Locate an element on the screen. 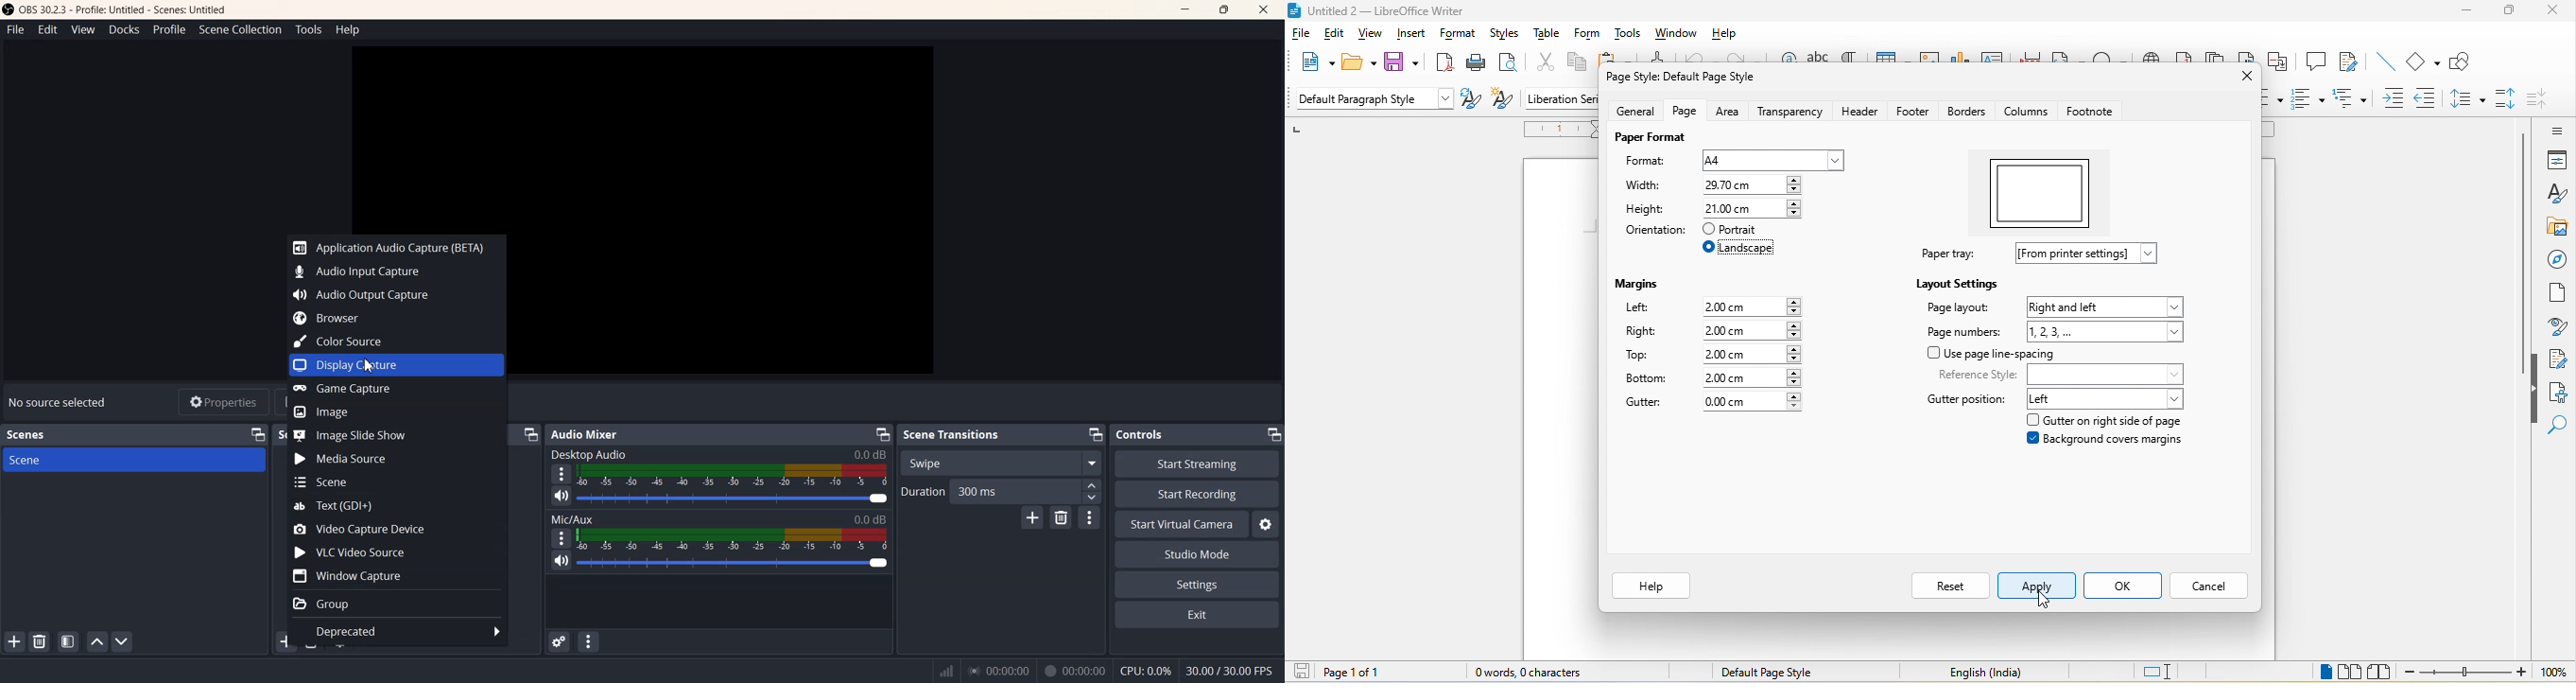 The height and width of the screenshot is (700, 2576). styles is located at coordinates (1508, 35).